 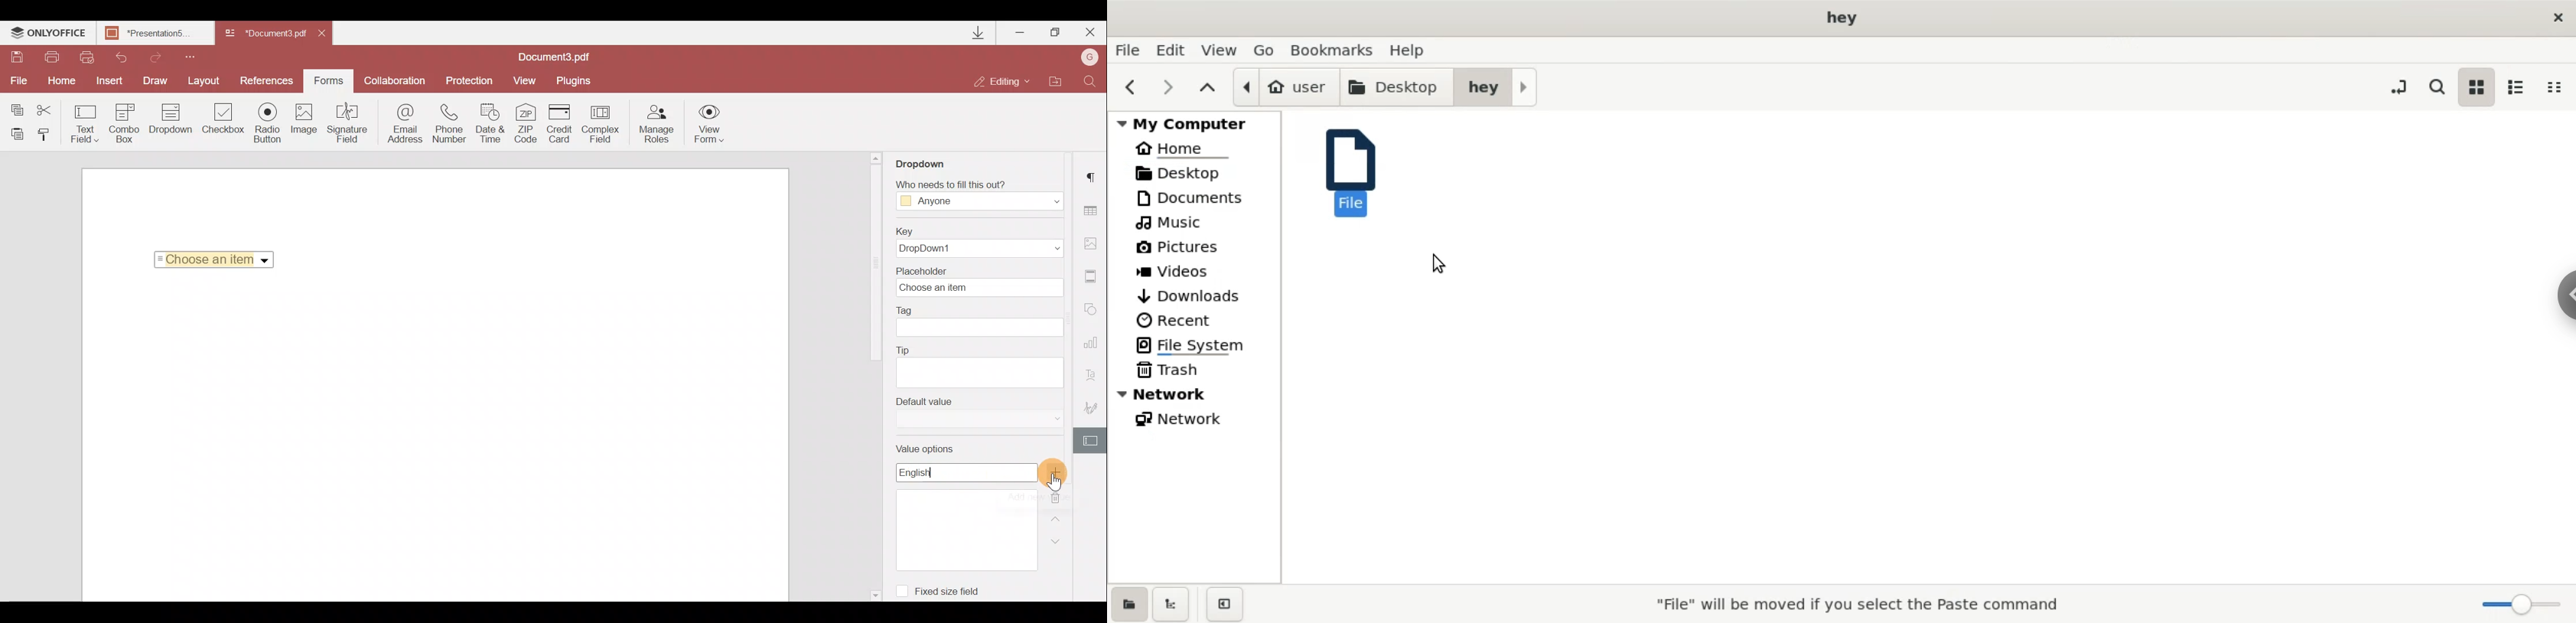 I want to click on Signature settings, so click(x=1093, y=411).